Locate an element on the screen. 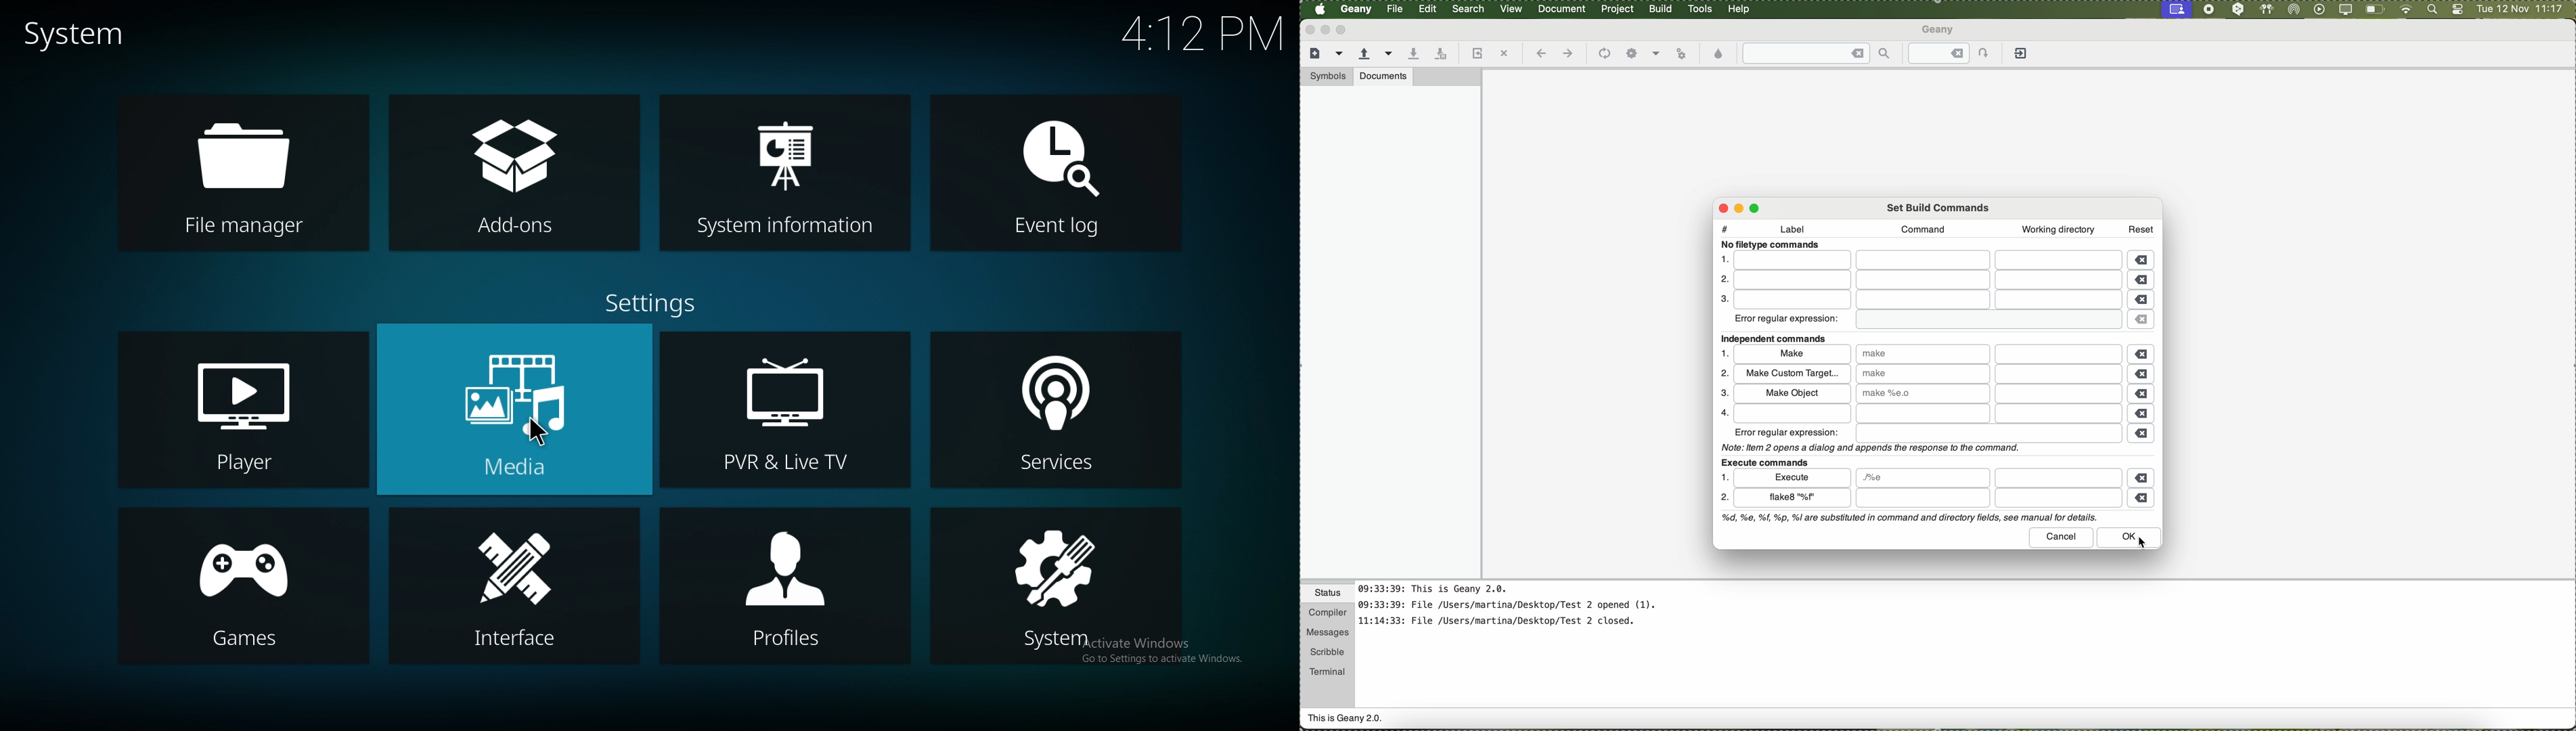 The height and width of the screenshot is (756, 2576). interface is located at coordinates (512, 586).